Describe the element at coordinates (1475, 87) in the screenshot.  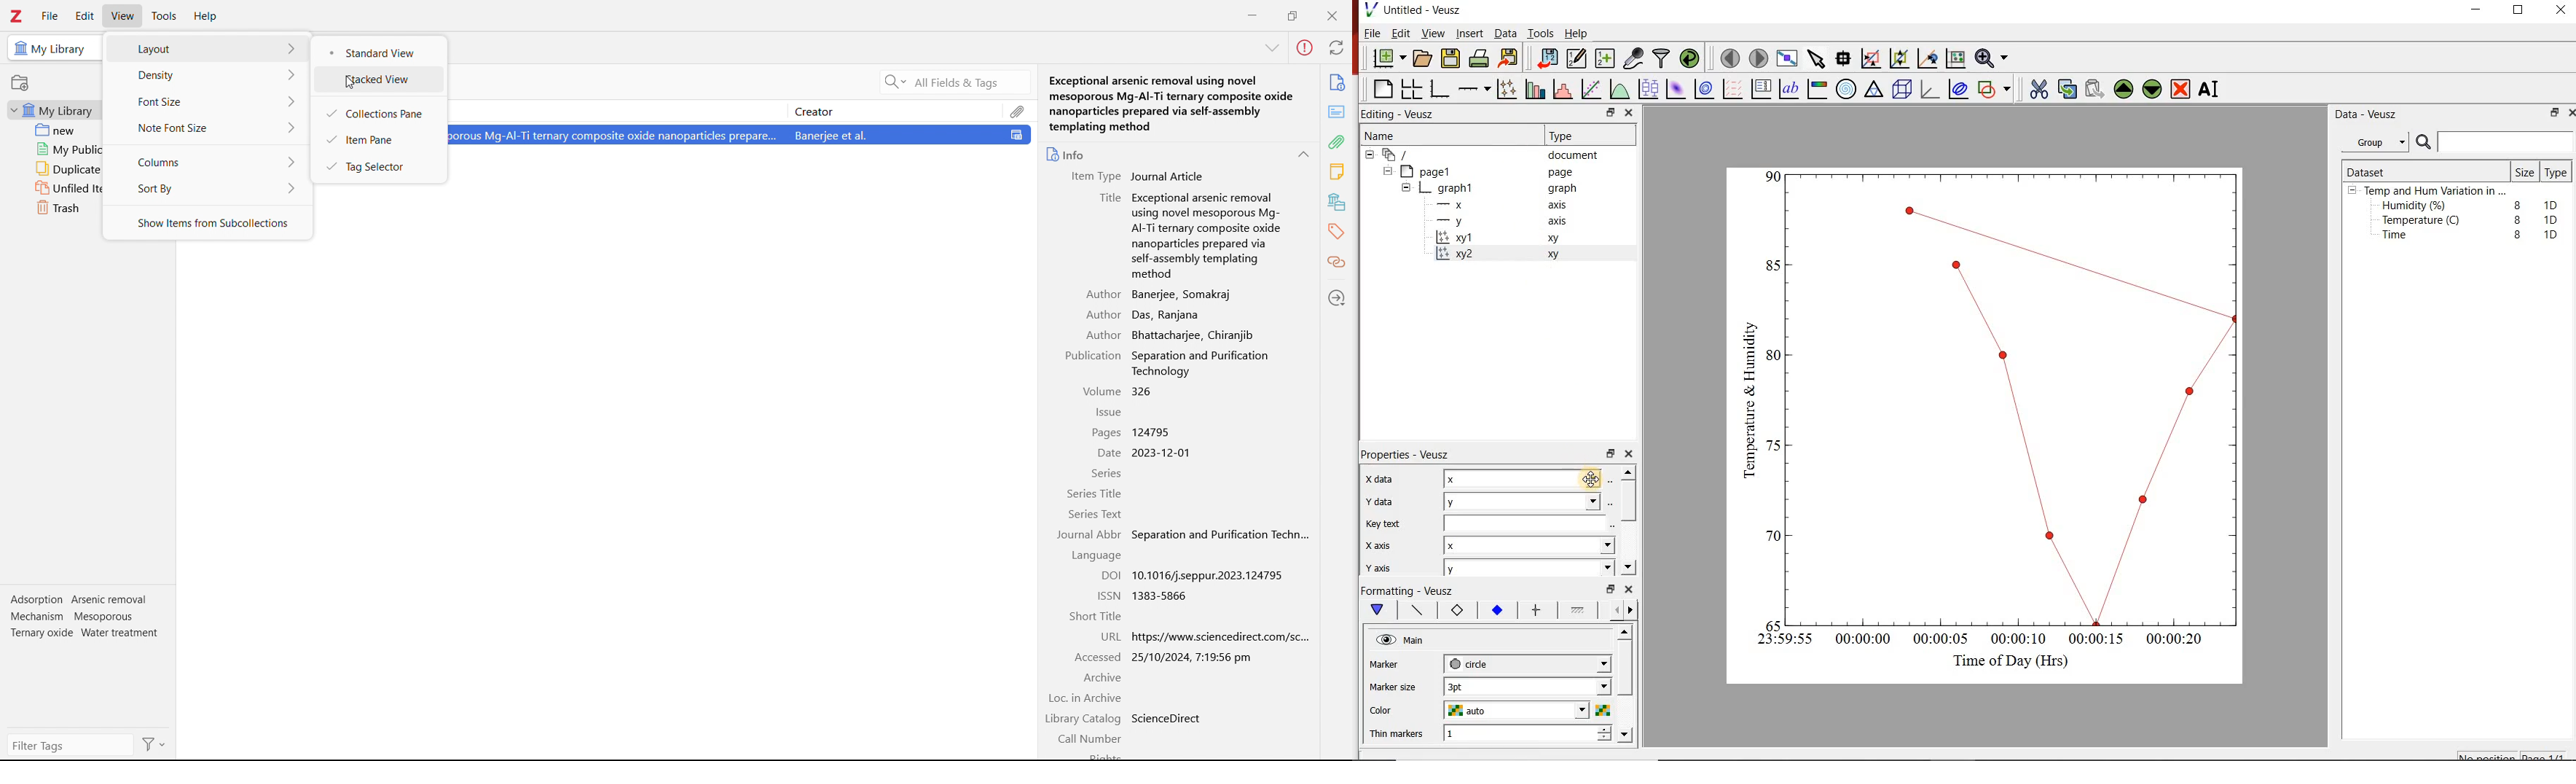
I see `add an axis to a plot` at that location.